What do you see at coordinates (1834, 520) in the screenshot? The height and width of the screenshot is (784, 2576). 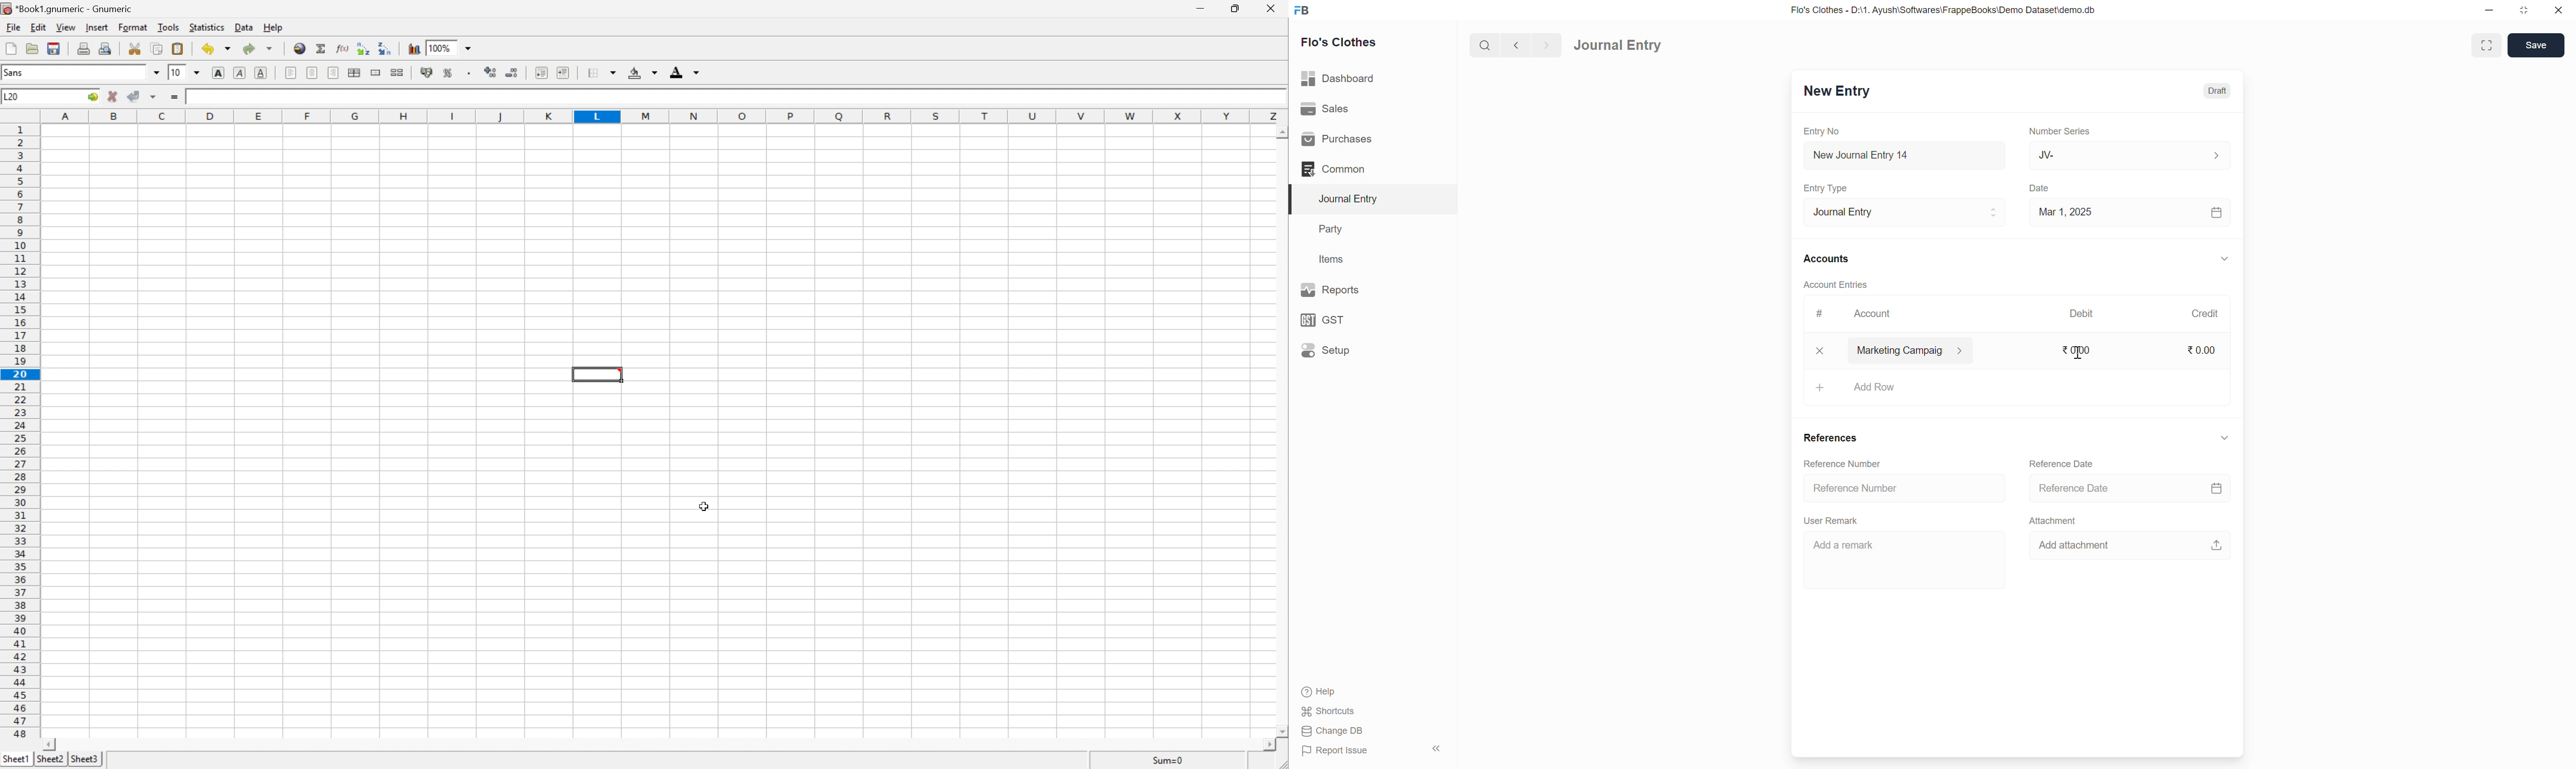 I see `User Remark` at bounding box center [1834, 520].